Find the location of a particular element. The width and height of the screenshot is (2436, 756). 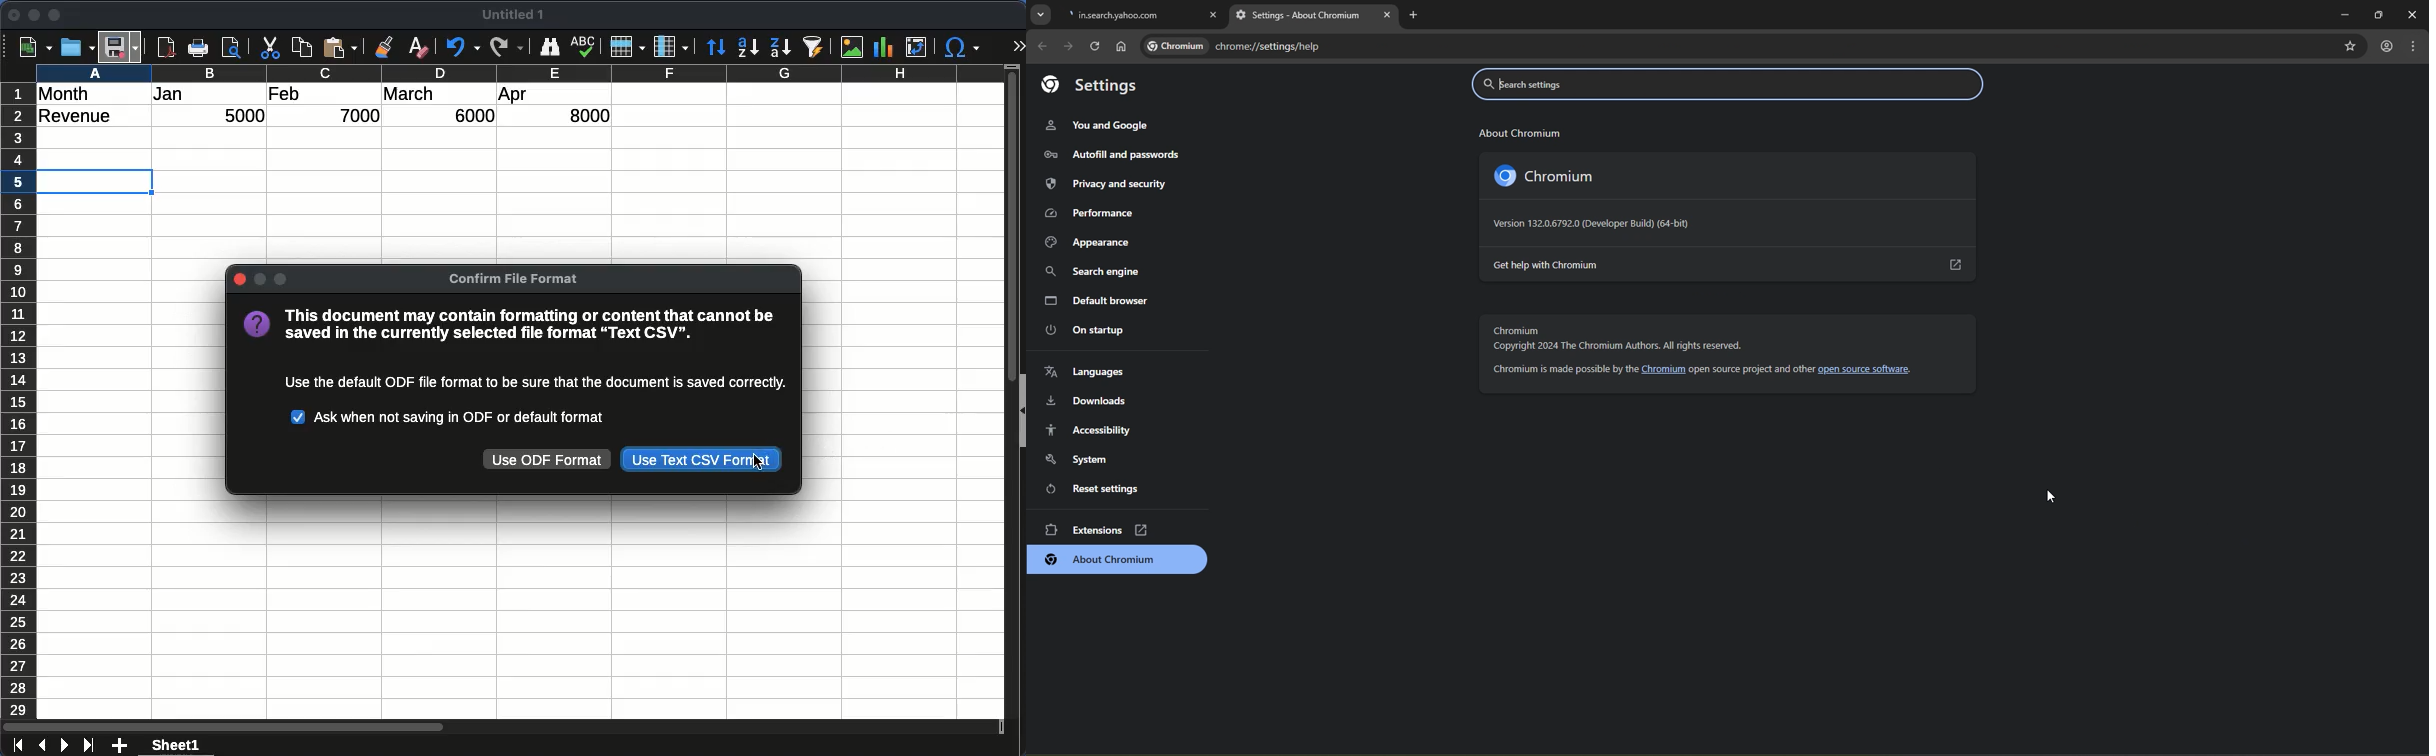

first sheet is located at coordinates (16, 746).